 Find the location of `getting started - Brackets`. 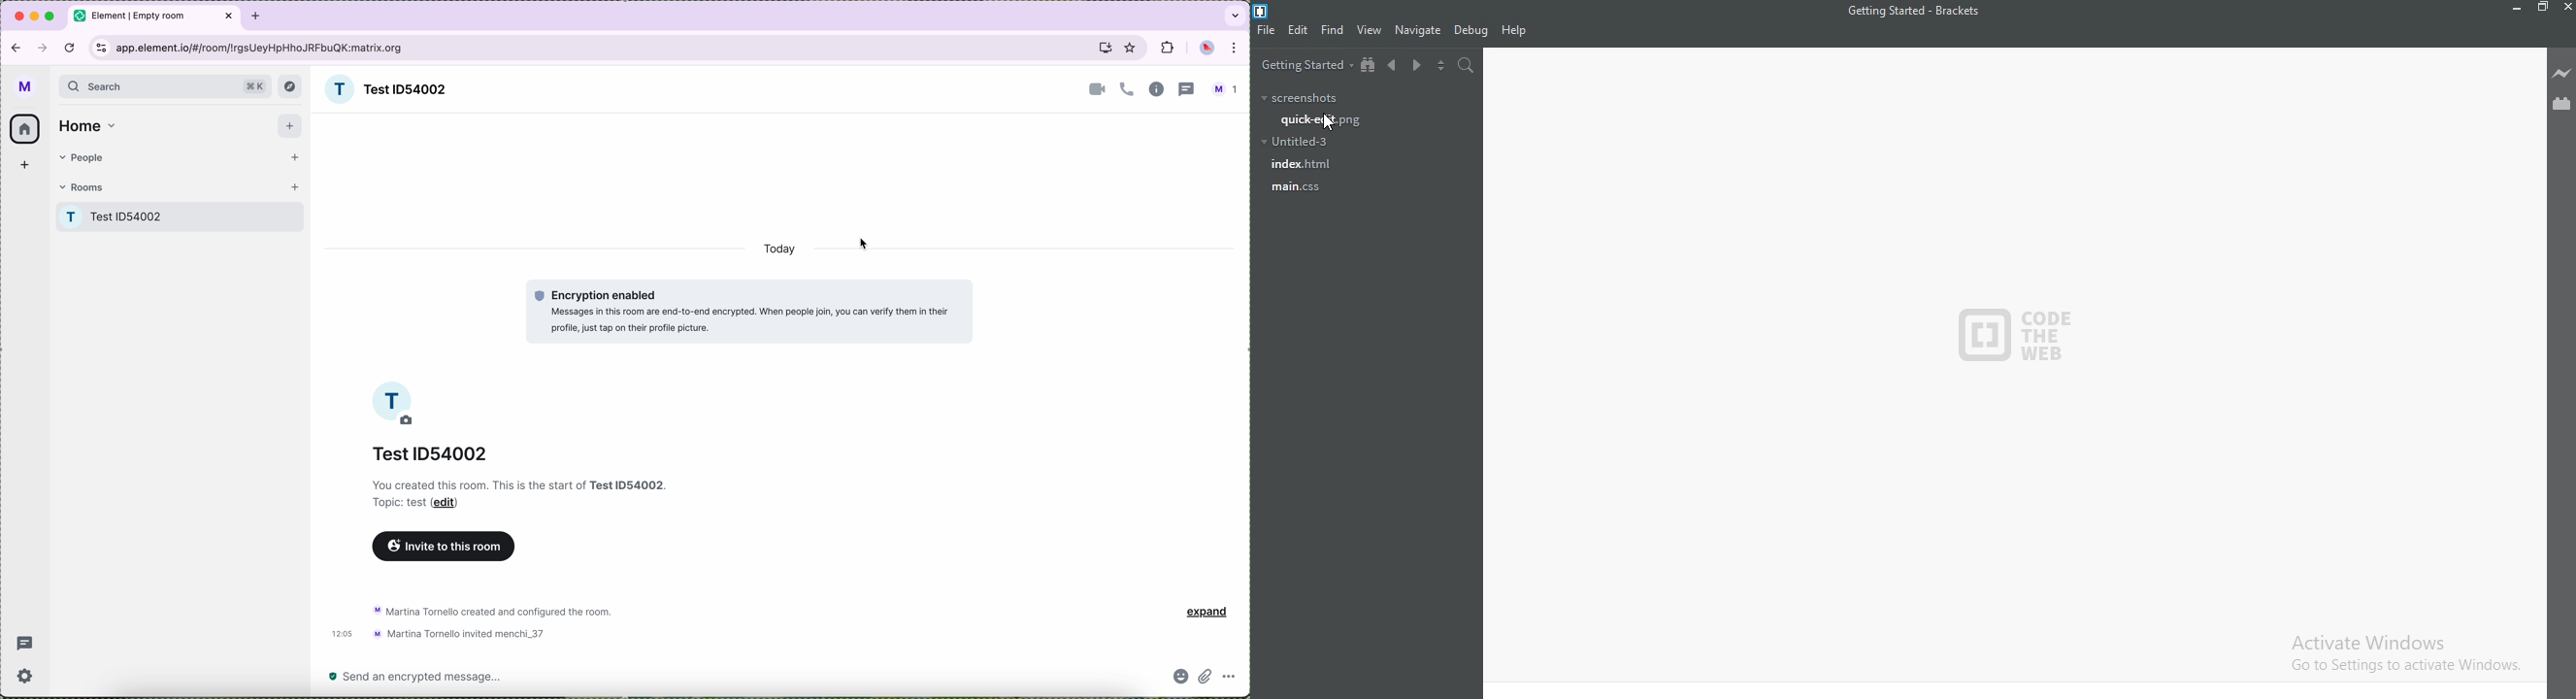

getting started - Brackets is located at coordinates (1925, 11).